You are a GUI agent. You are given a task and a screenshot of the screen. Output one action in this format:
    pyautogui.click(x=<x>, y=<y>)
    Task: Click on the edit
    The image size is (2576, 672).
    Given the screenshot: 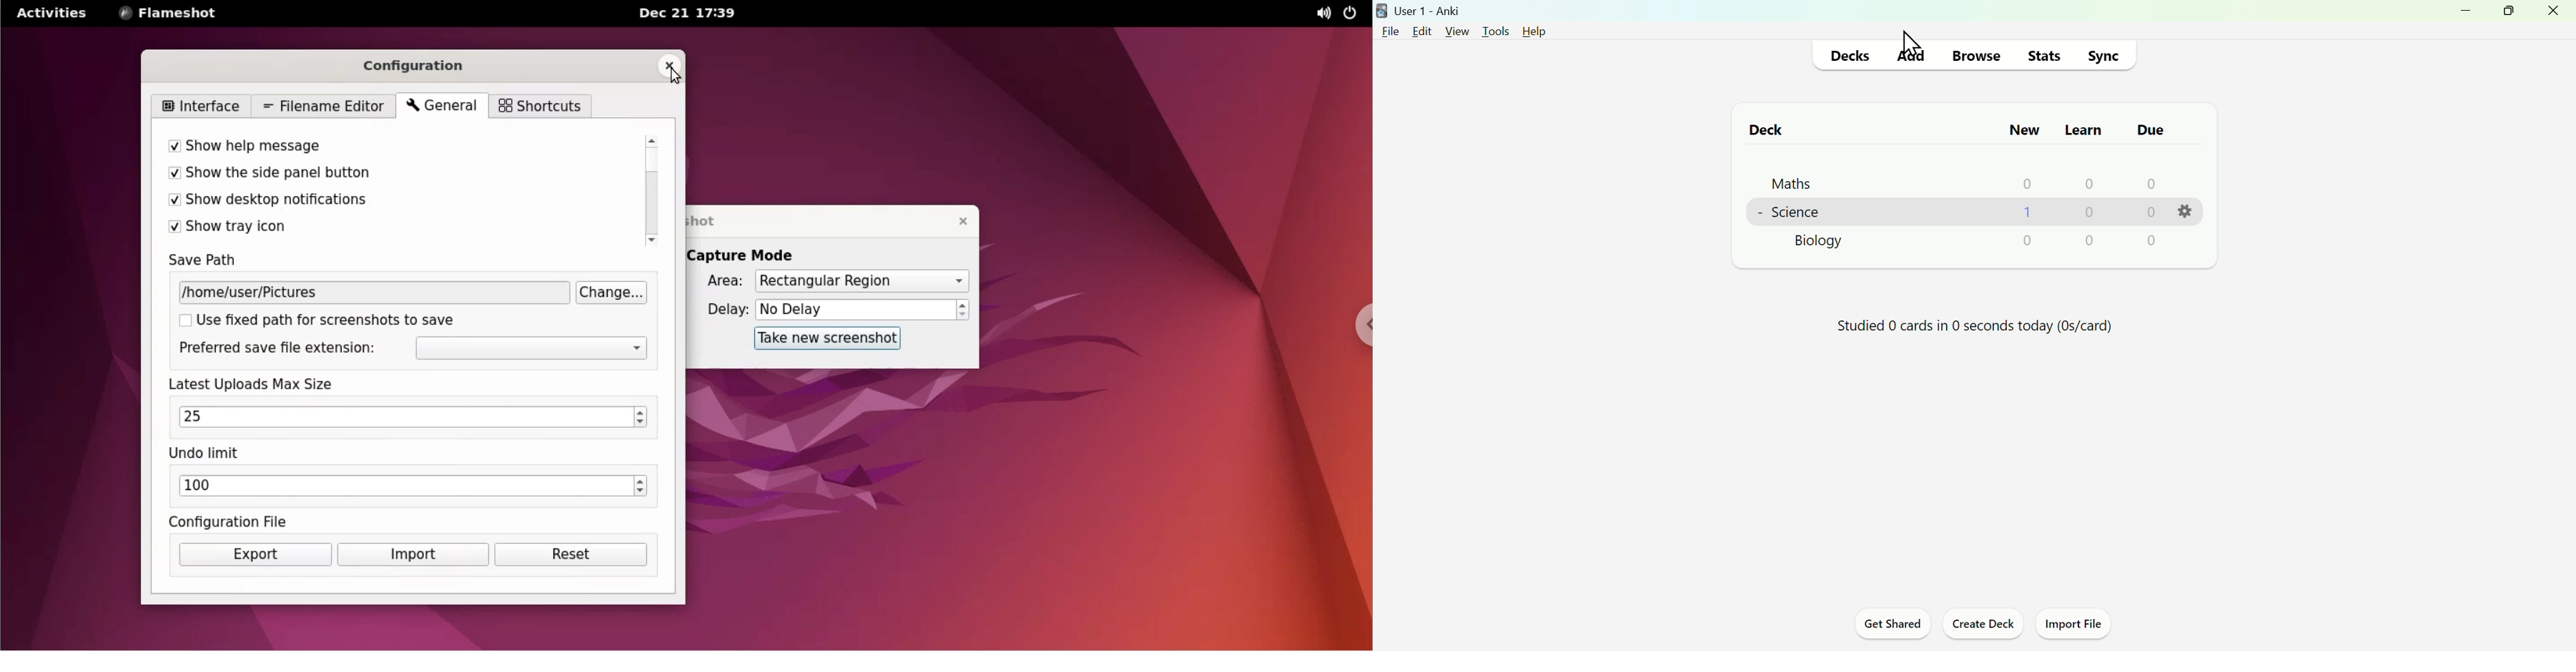 What is the action you would take?
    pyautogui.click(x=1422, y=31)
    